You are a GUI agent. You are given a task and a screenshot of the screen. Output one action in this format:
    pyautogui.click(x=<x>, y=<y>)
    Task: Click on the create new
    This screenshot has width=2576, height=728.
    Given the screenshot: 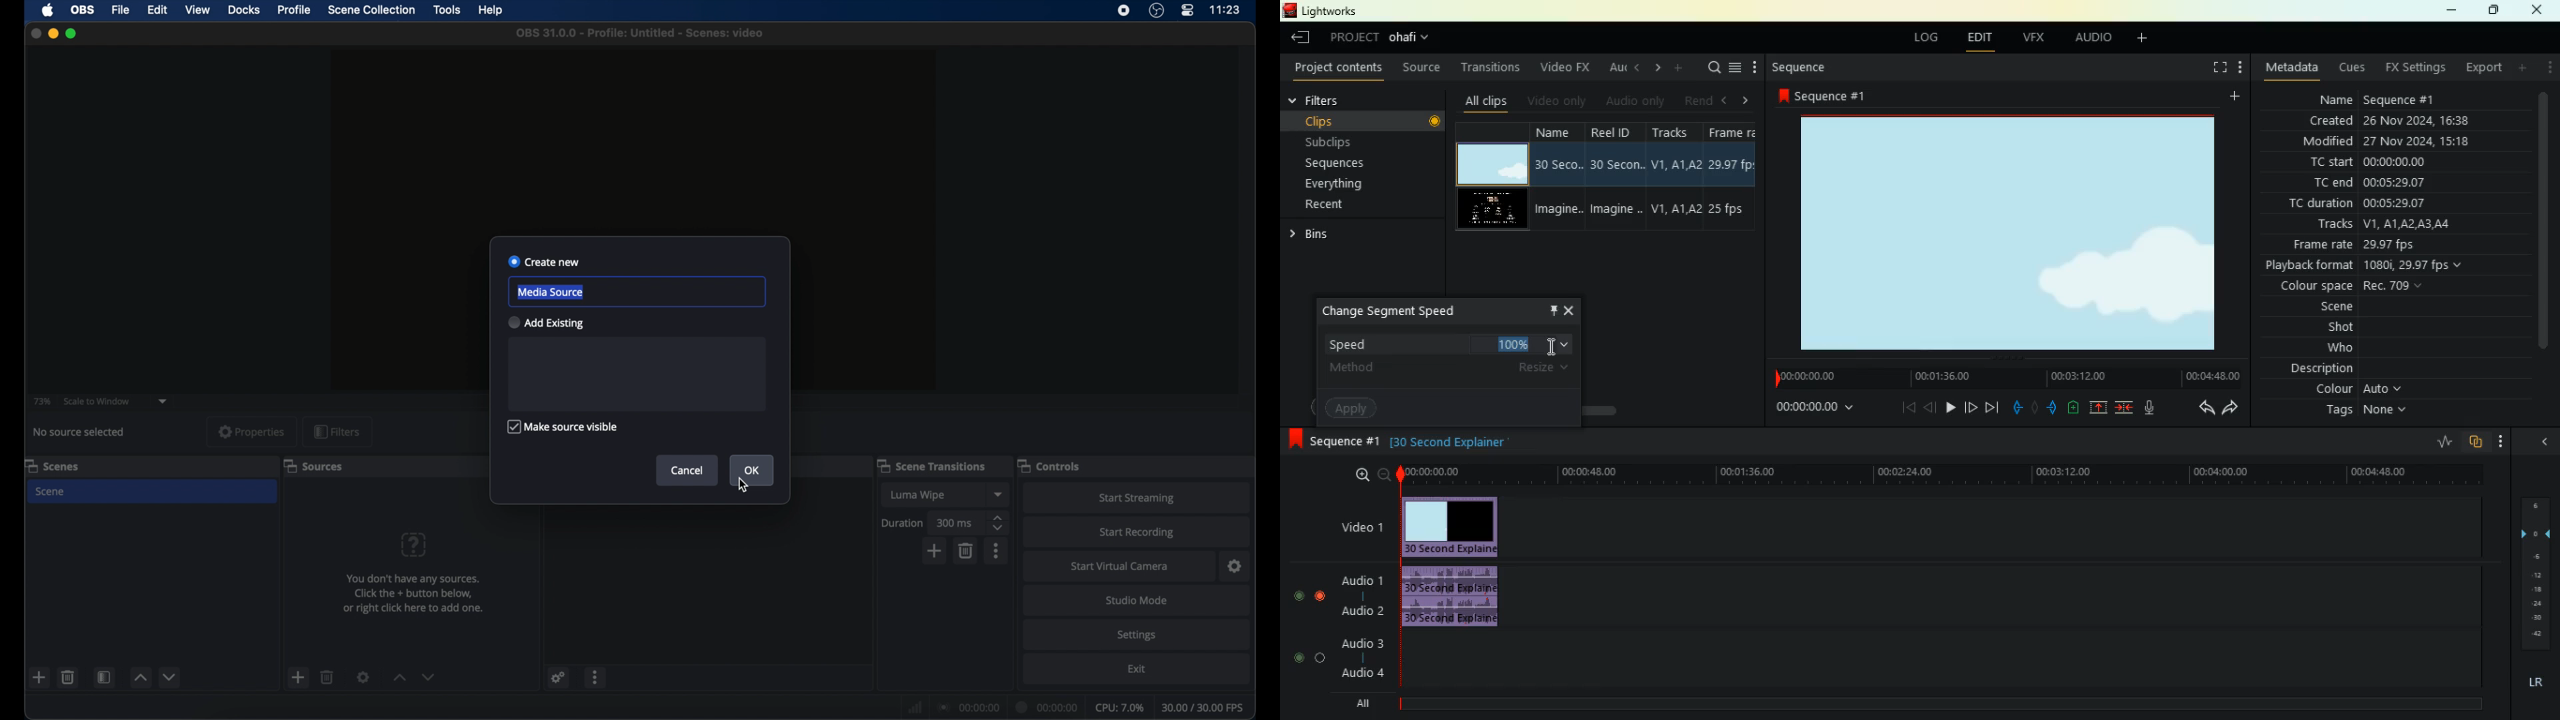 What is the action you would take?
    pyautogui.click(x=543, y=261)
    